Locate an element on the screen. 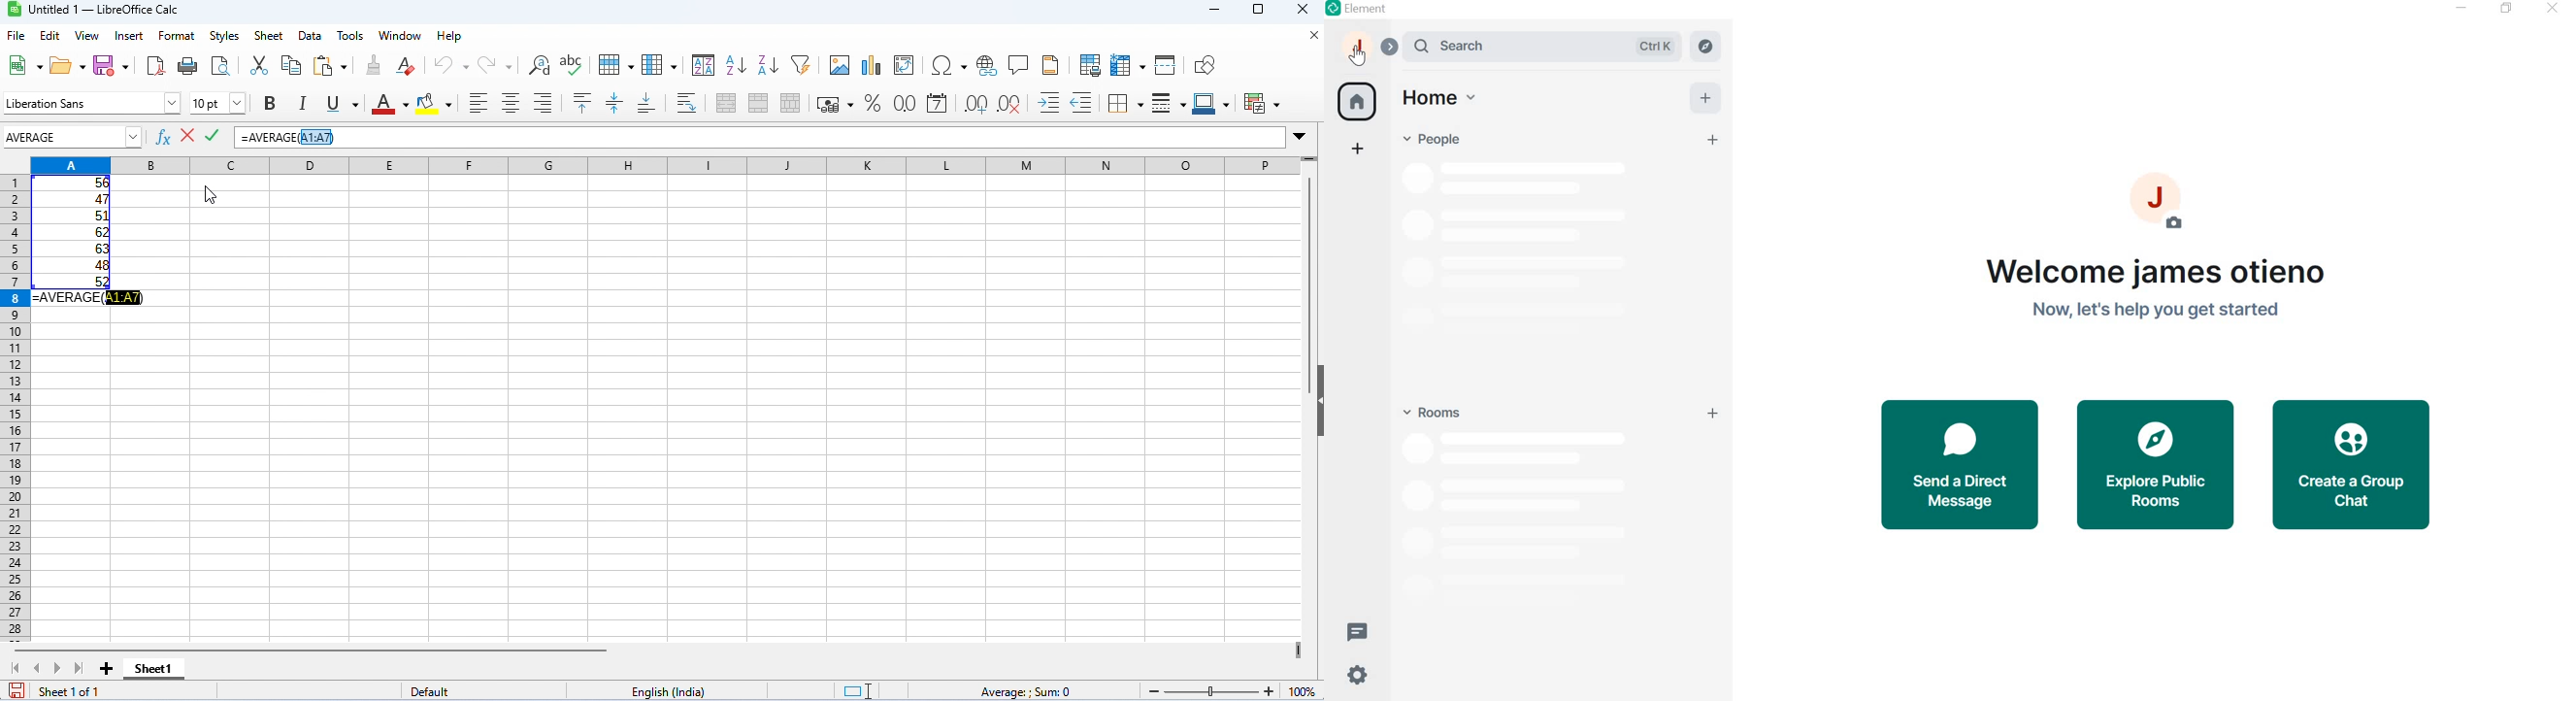 Image resolution: width=2576 pixels, height=728 pixels. zoom is located at coordinates (1232, 688).